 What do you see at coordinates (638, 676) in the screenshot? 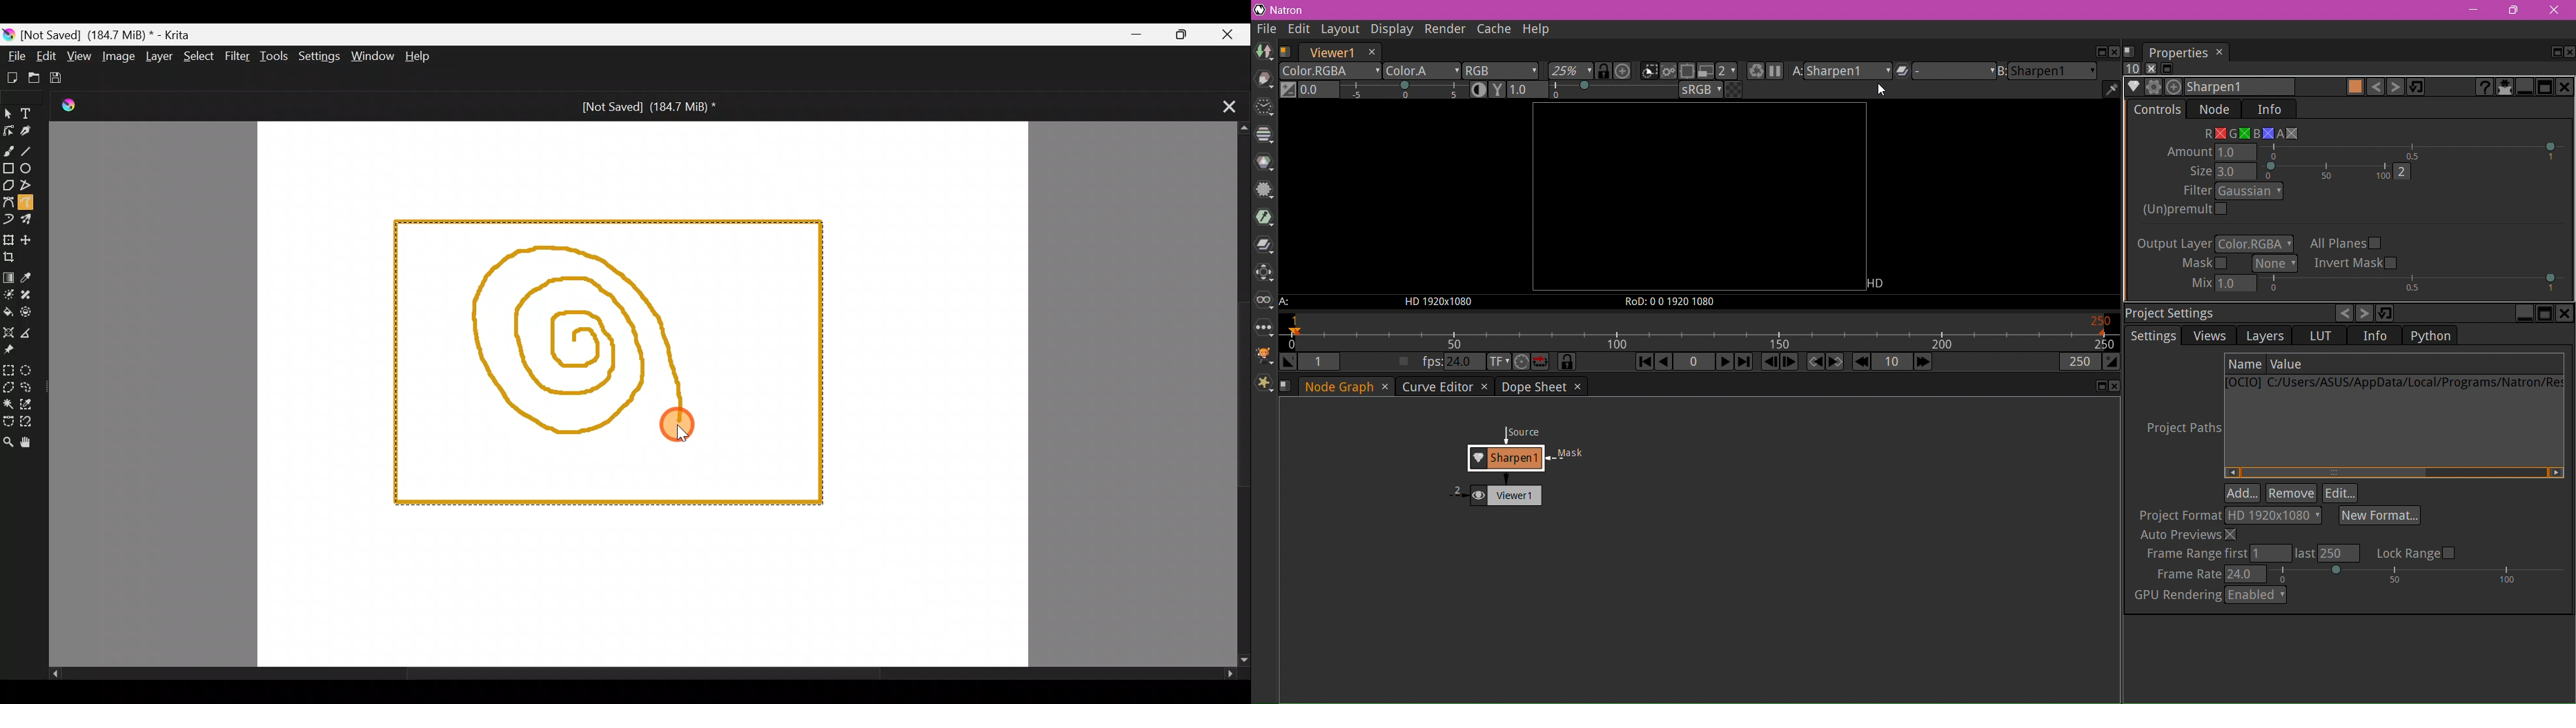
I see `Scroll bar` at bounding box center [638, 676].